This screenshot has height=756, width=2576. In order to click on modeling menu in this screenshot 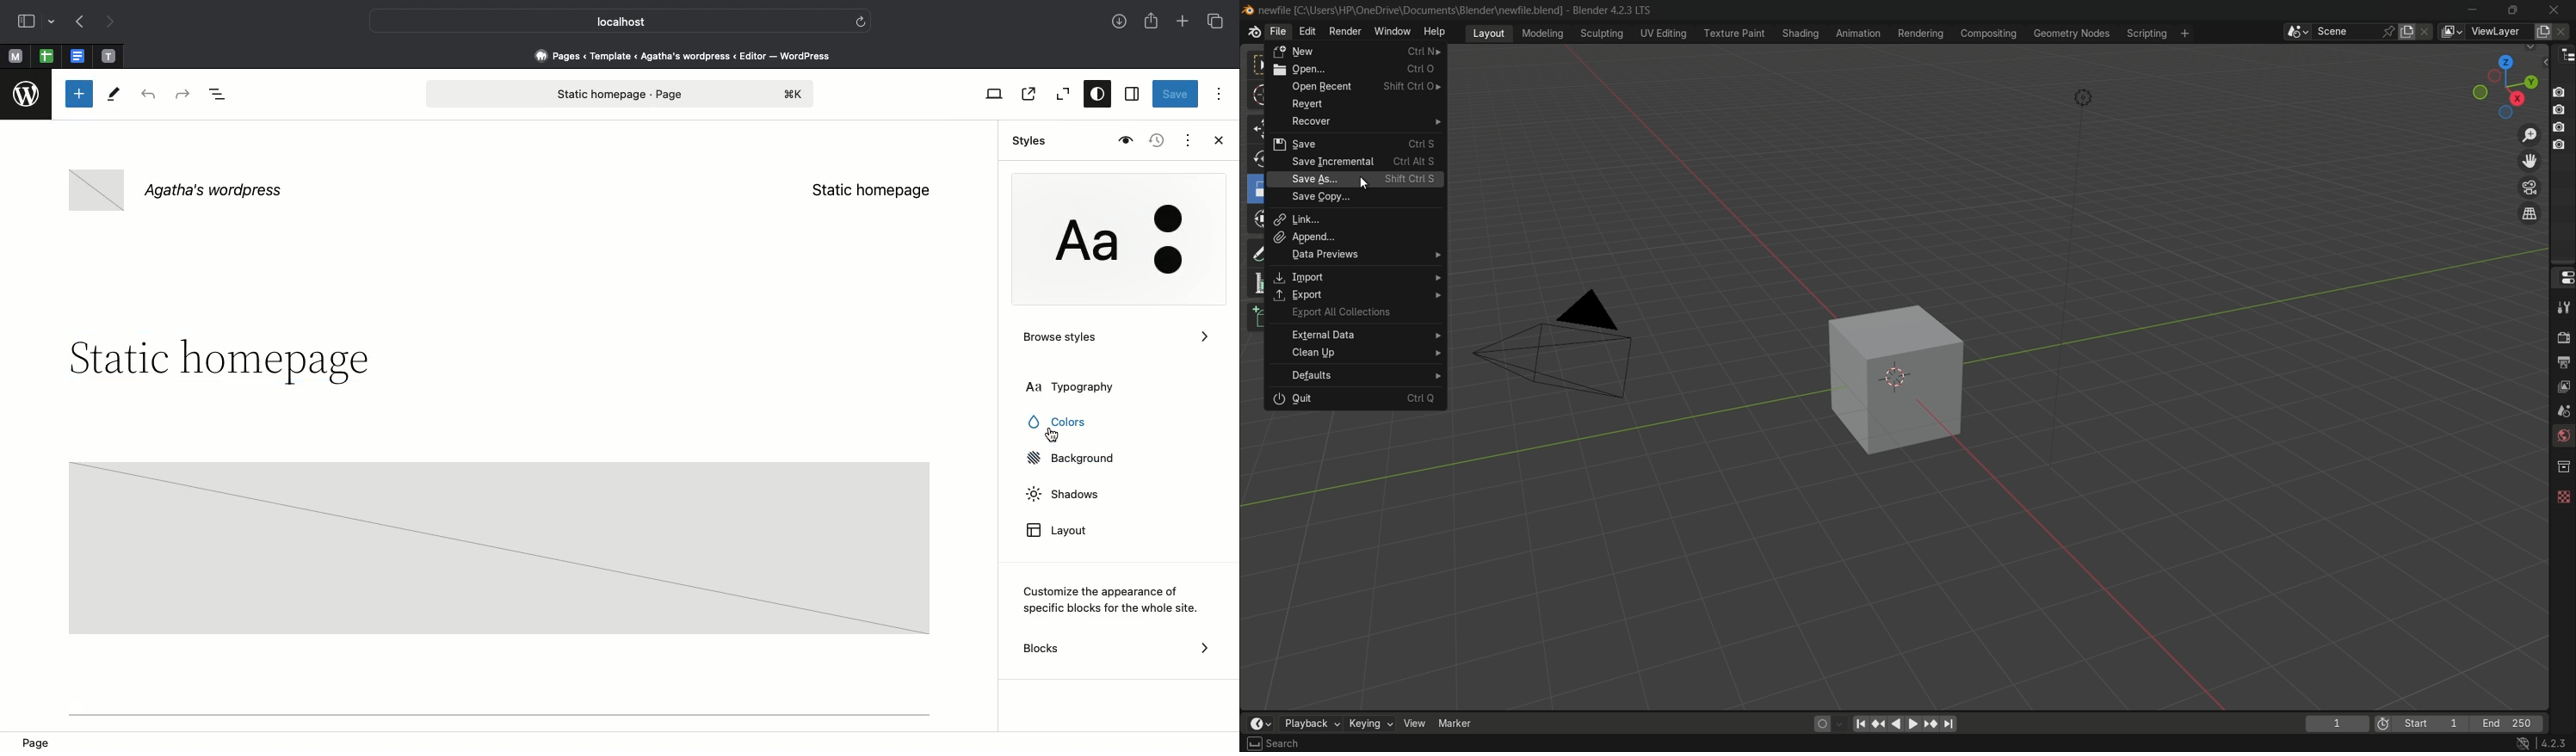, I will do `click(1544, 32)`.